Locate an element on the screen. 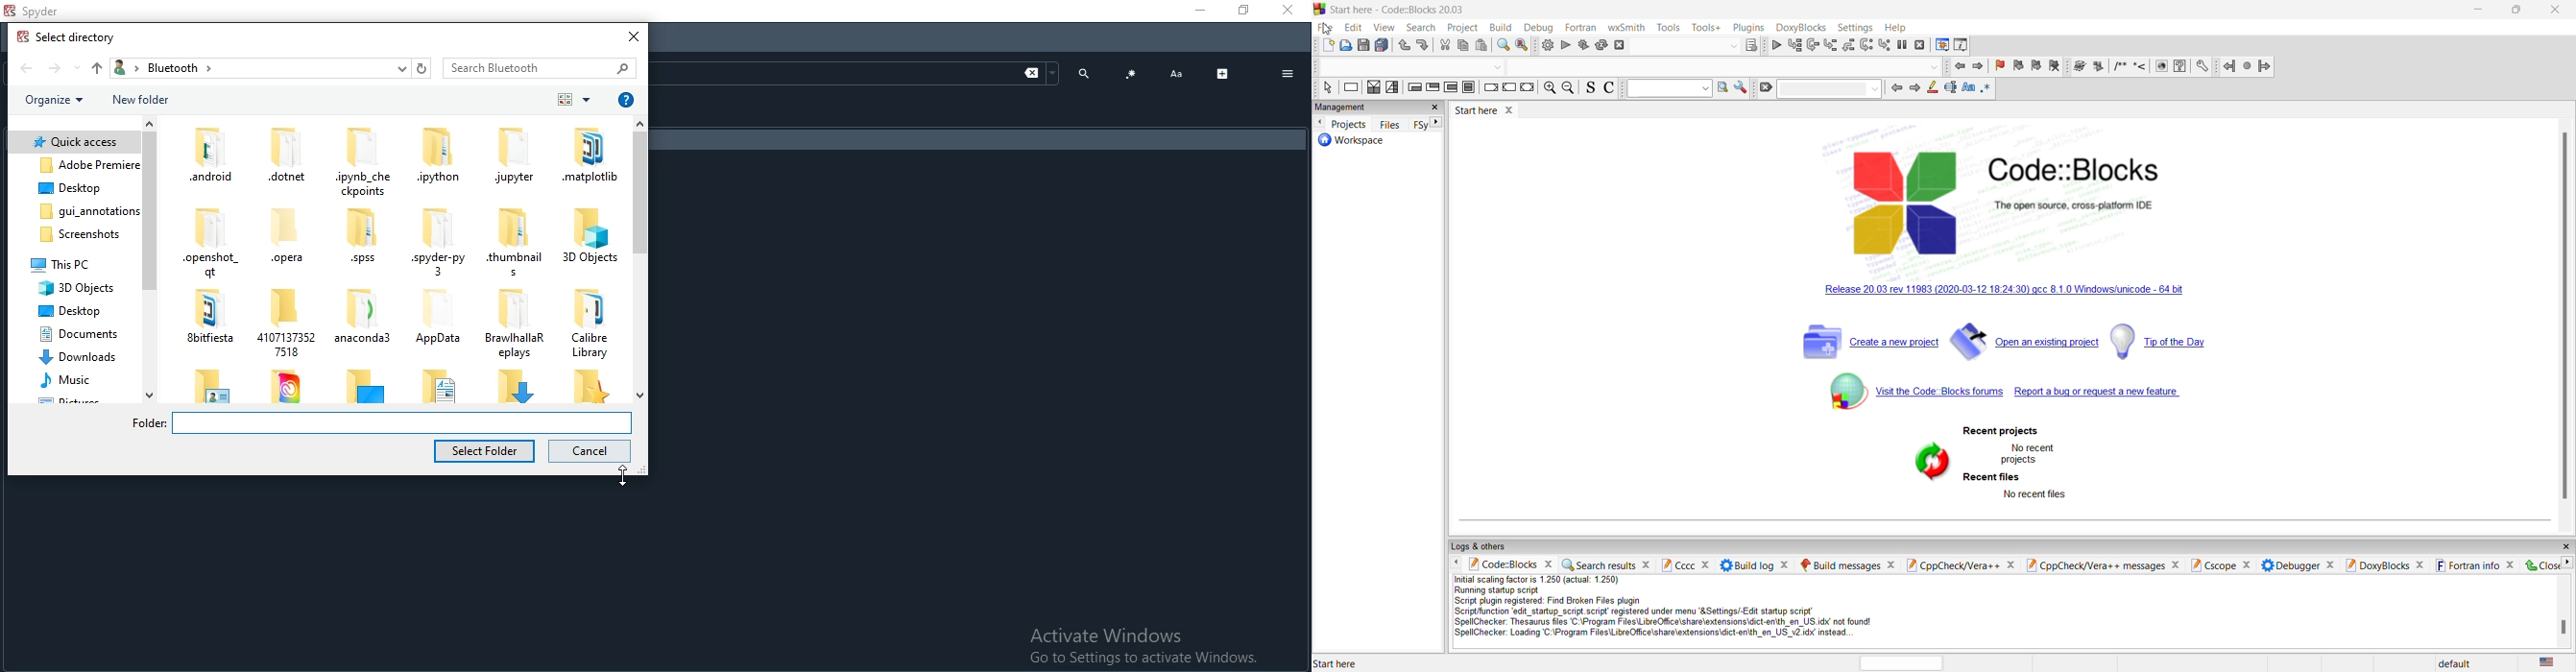 This screenshot has width=2576, height=672. report bug is located at coordinates (2111, 396).